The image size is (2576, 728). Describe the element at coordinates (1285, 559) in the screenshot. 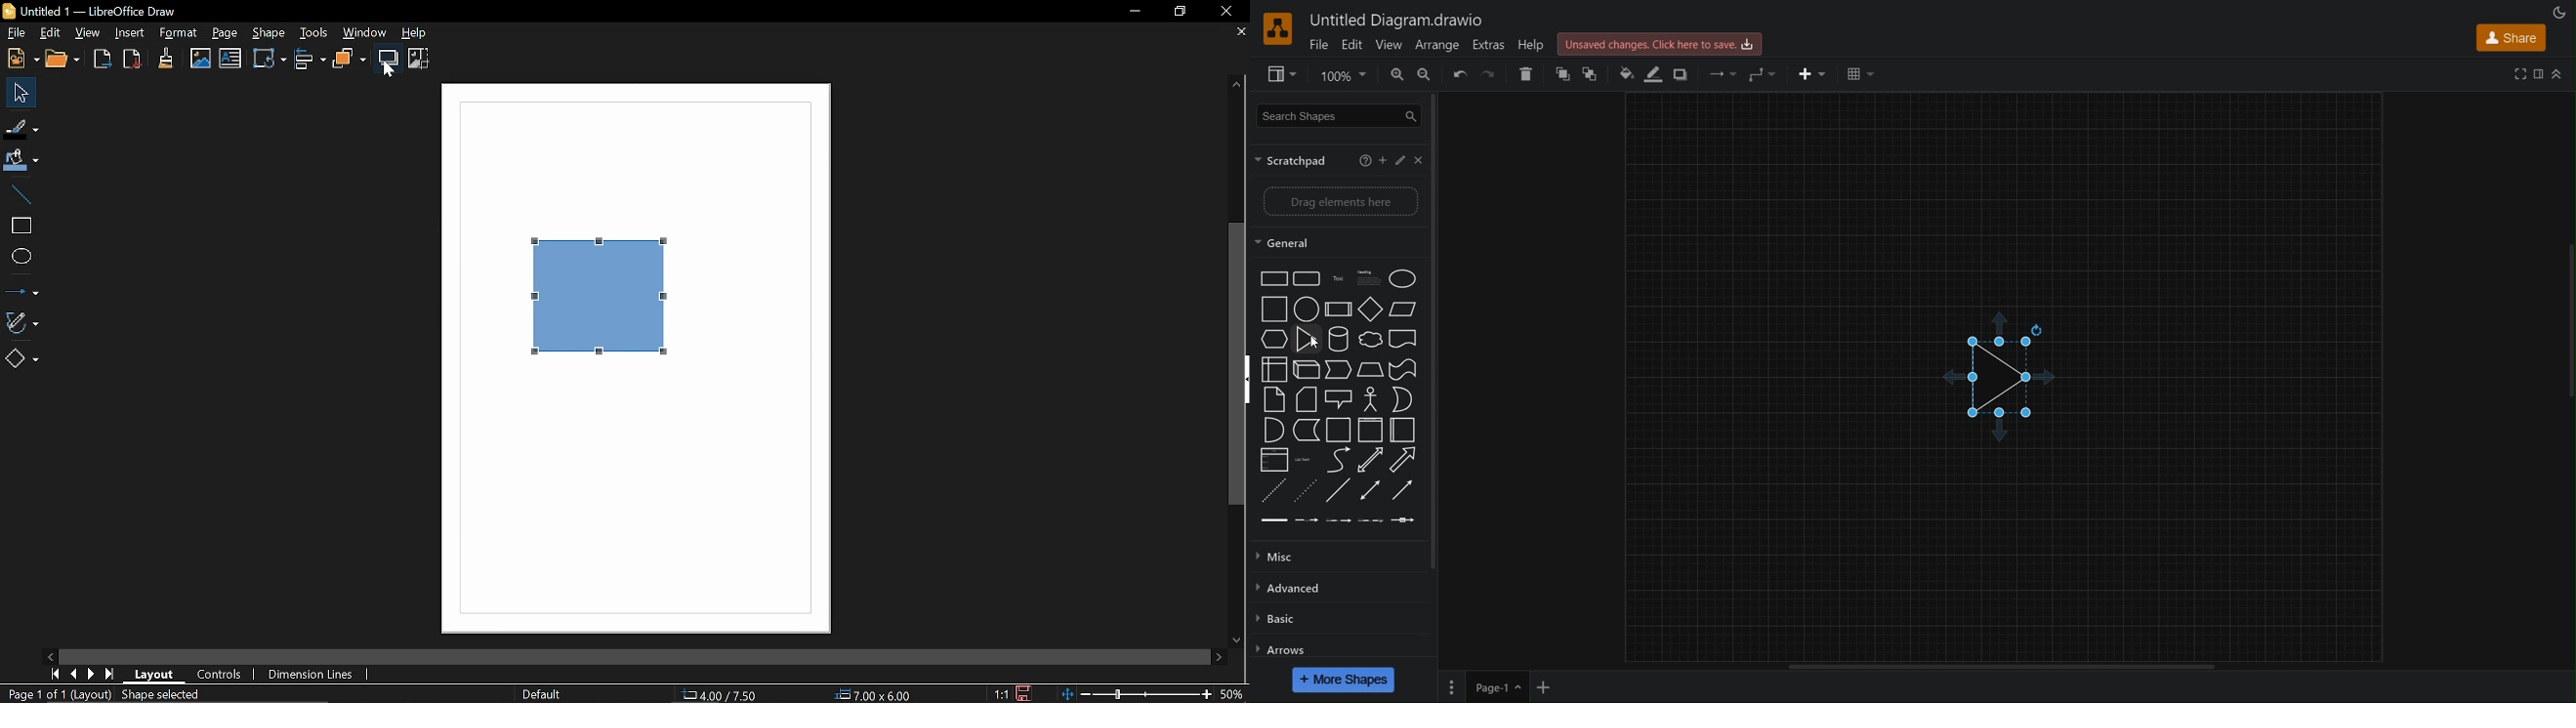

I see `Misc` at that location.